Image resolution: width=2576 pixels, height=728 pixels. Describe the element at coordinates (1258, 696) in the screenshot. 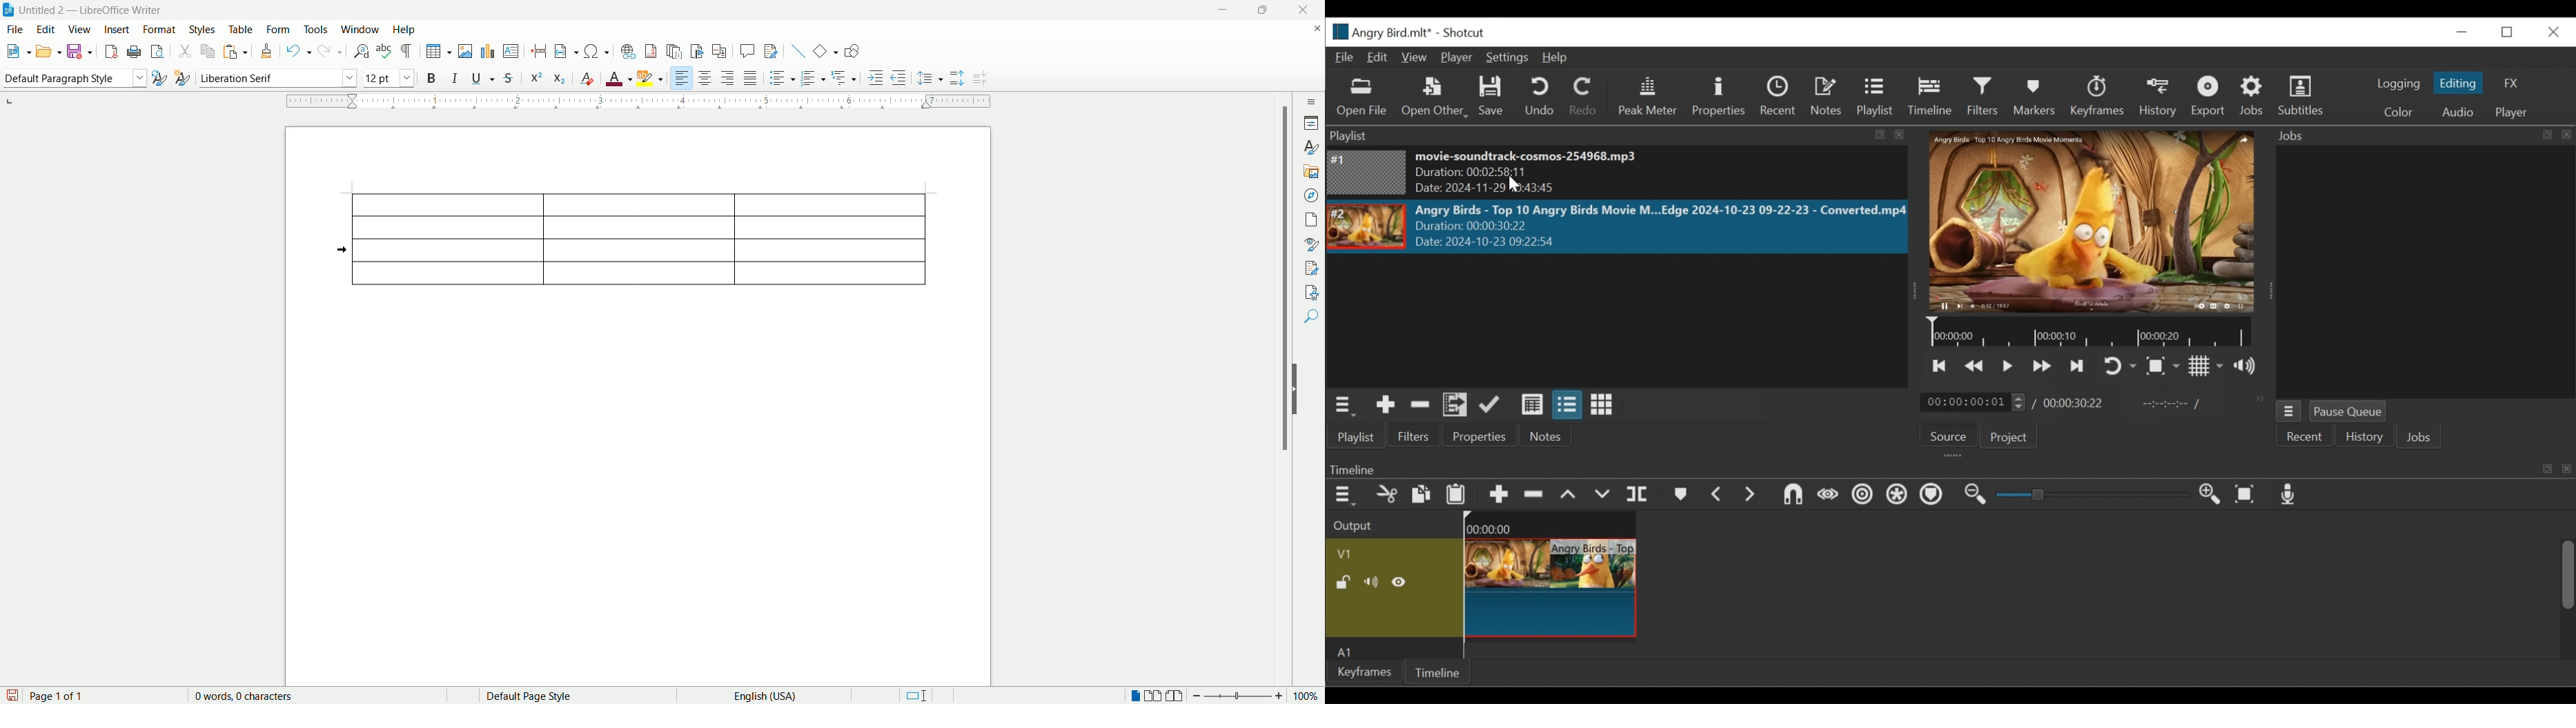

I see `zoom factor` at that location.